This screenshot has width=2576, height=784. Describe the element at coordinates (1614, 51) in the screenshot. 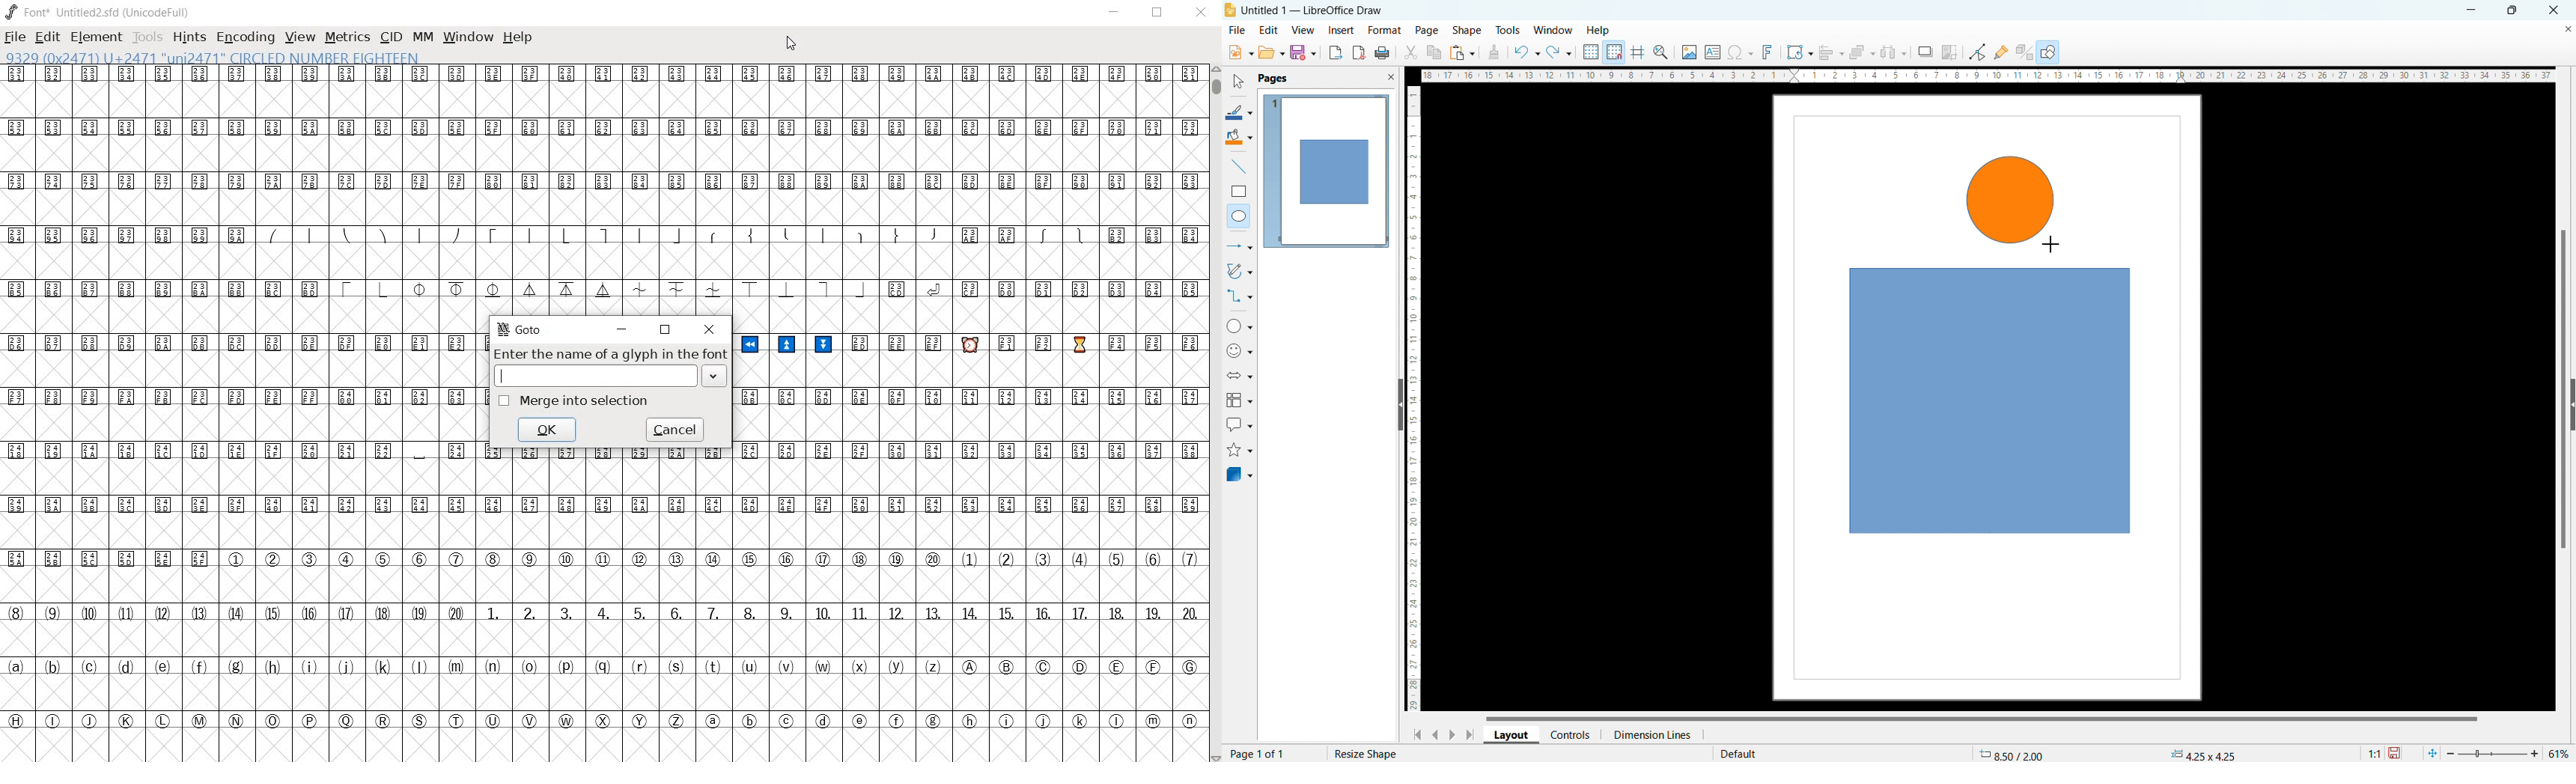

I see `snap to grid` at that location.